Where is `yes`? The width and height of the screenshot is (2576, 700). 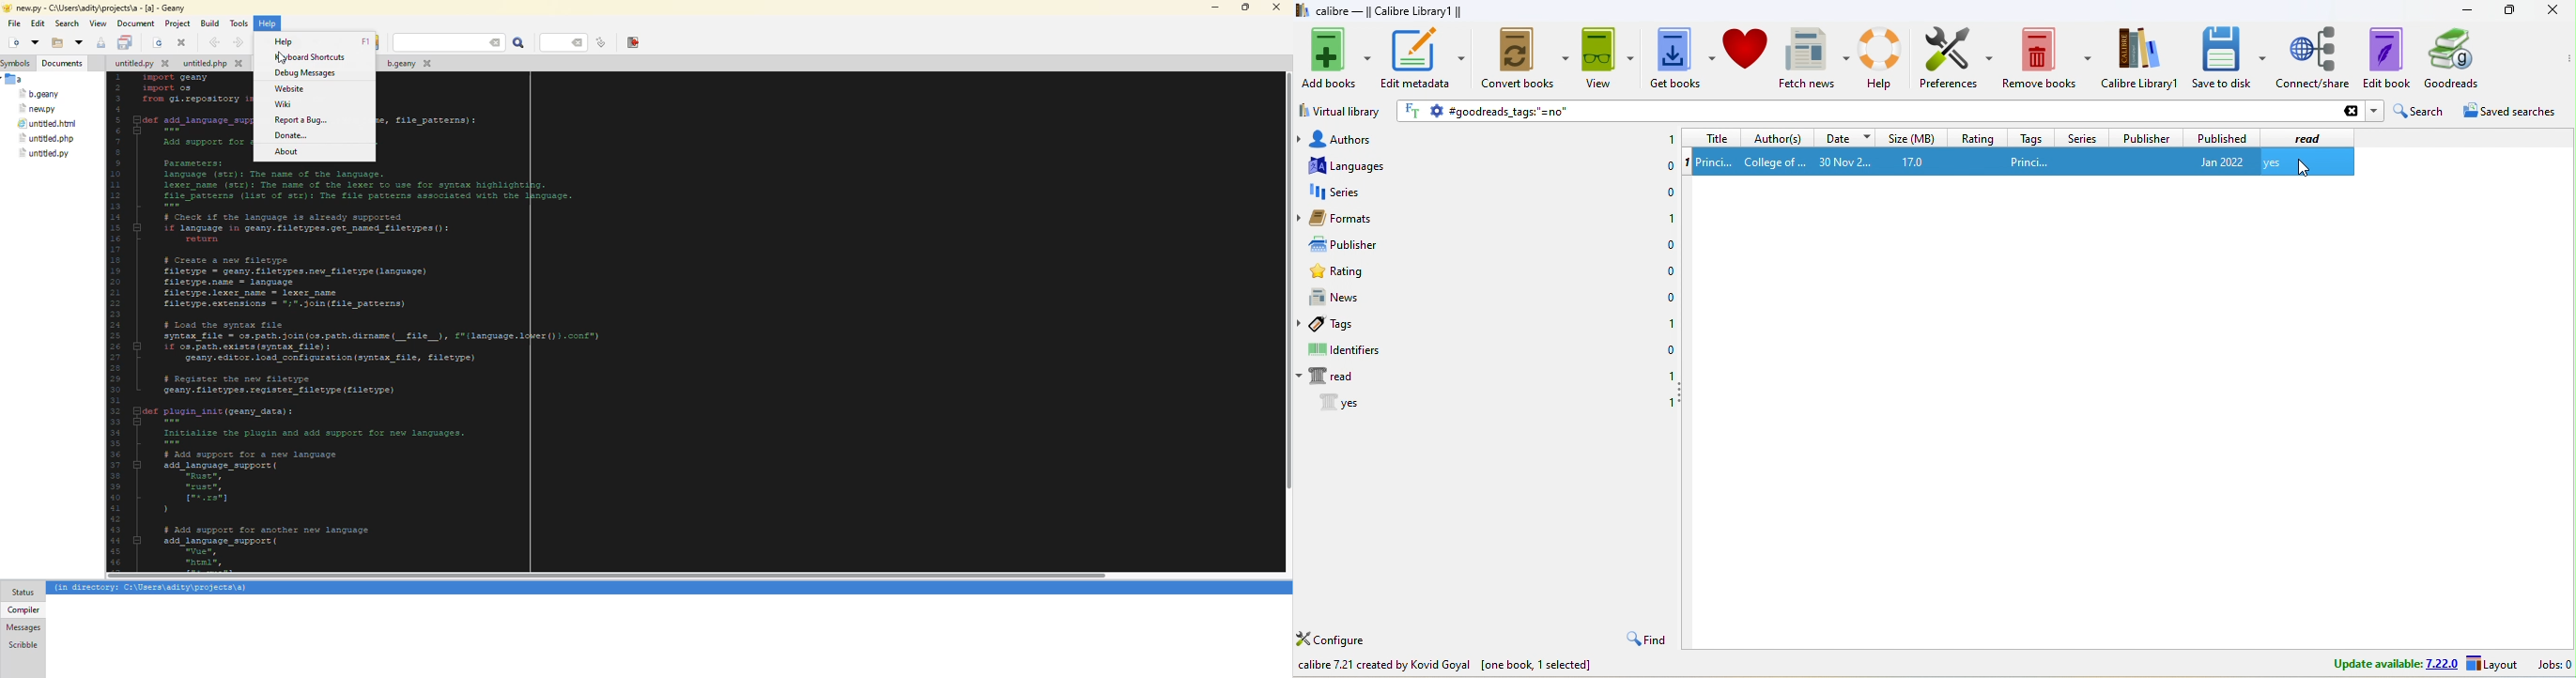 yes is located at coordinates (1330, 402).